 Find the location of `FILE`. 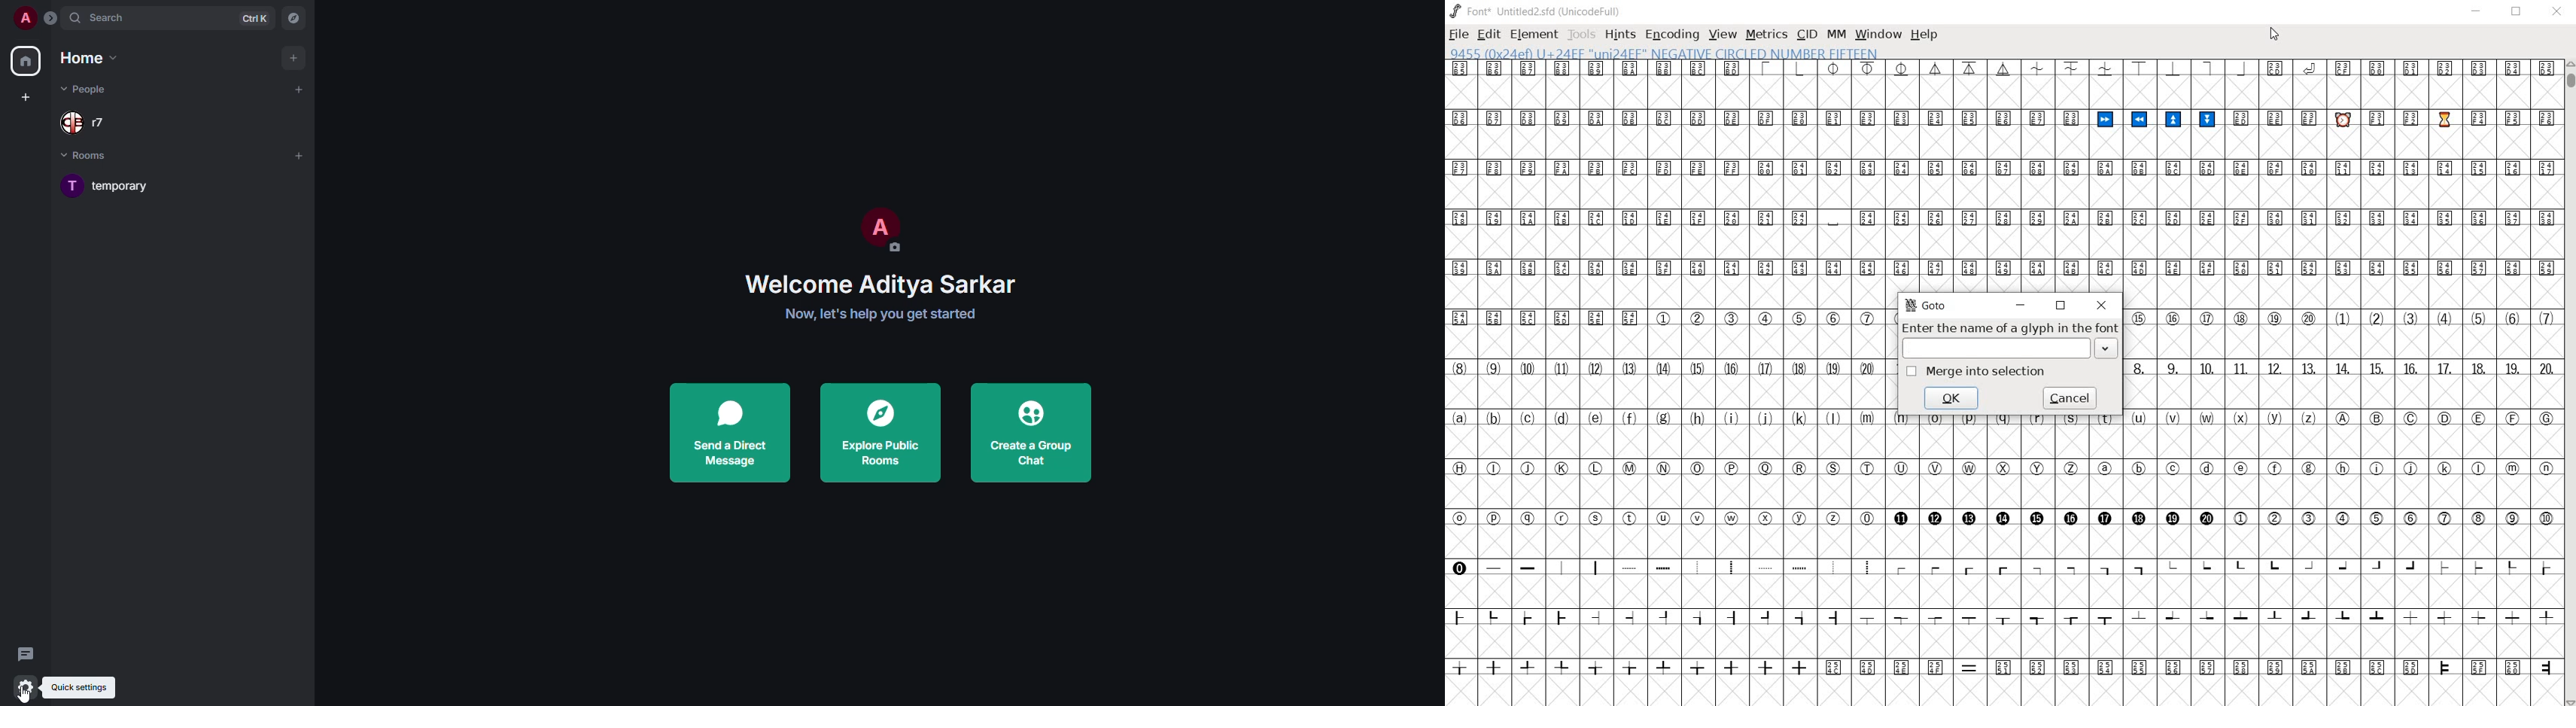

FILE is located at coordinates (1459, 34).